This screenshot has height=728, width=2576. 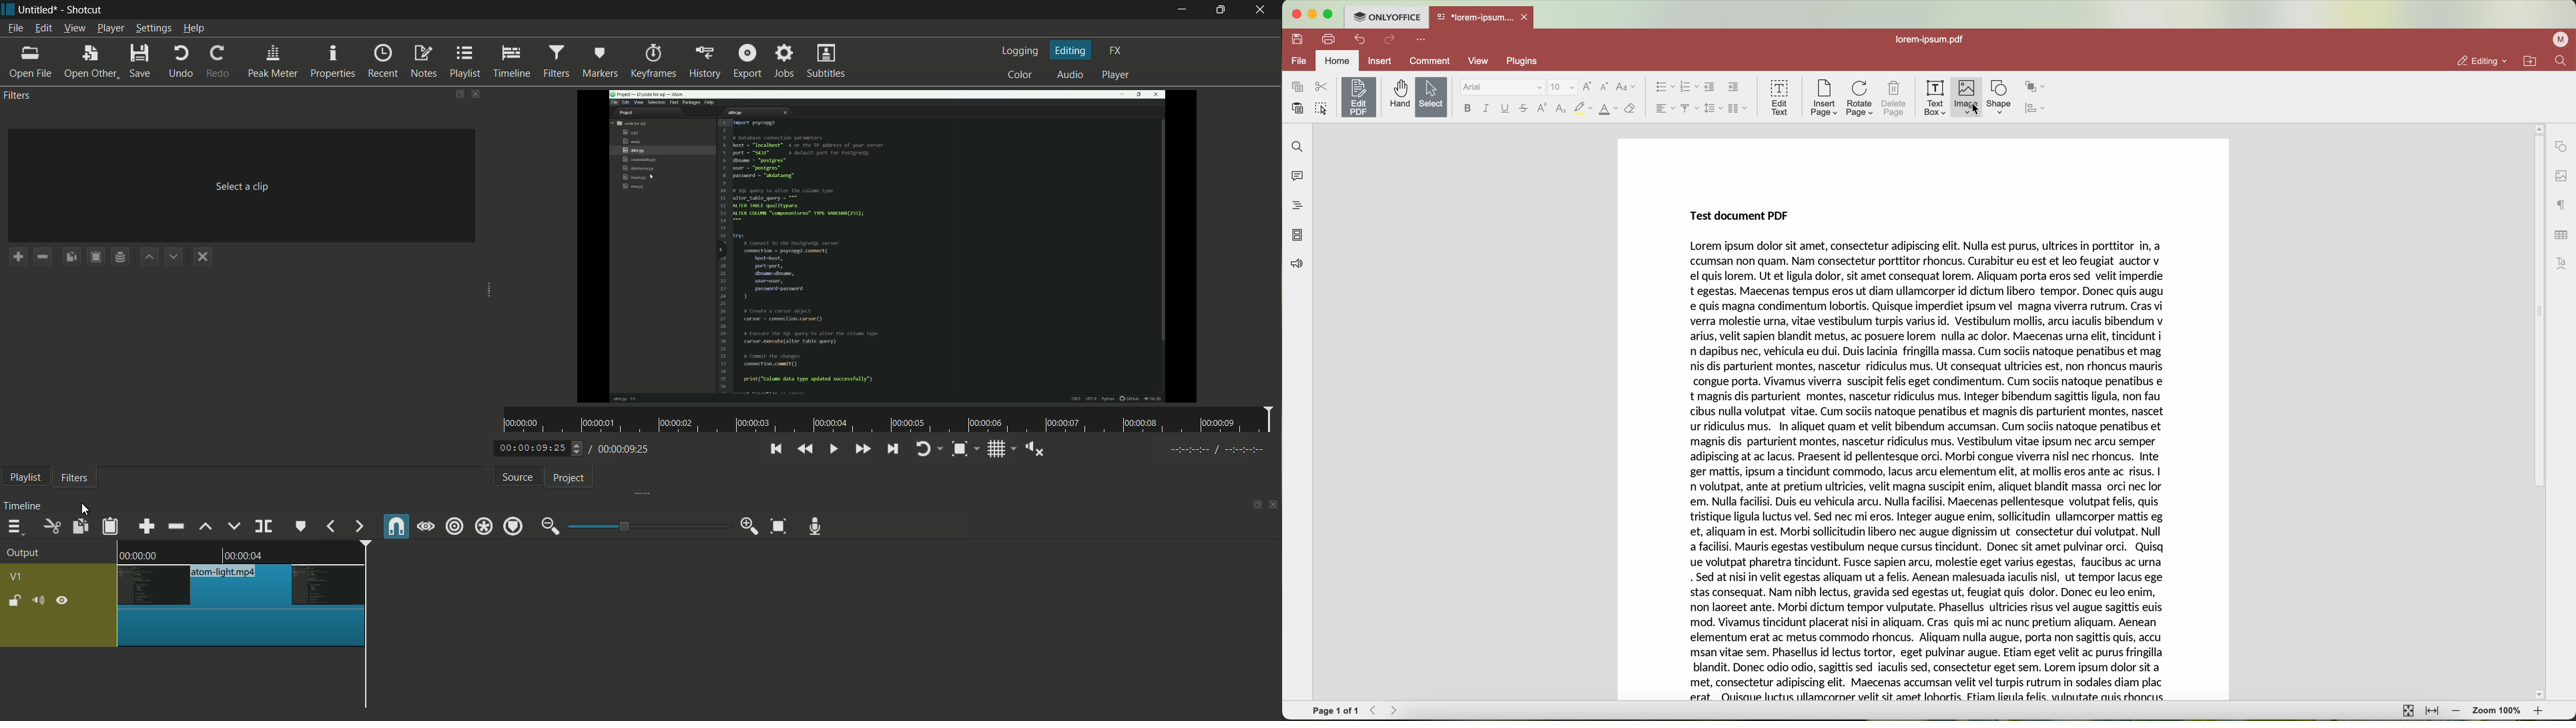 I want to click on filters, so click(x=19, y=96).